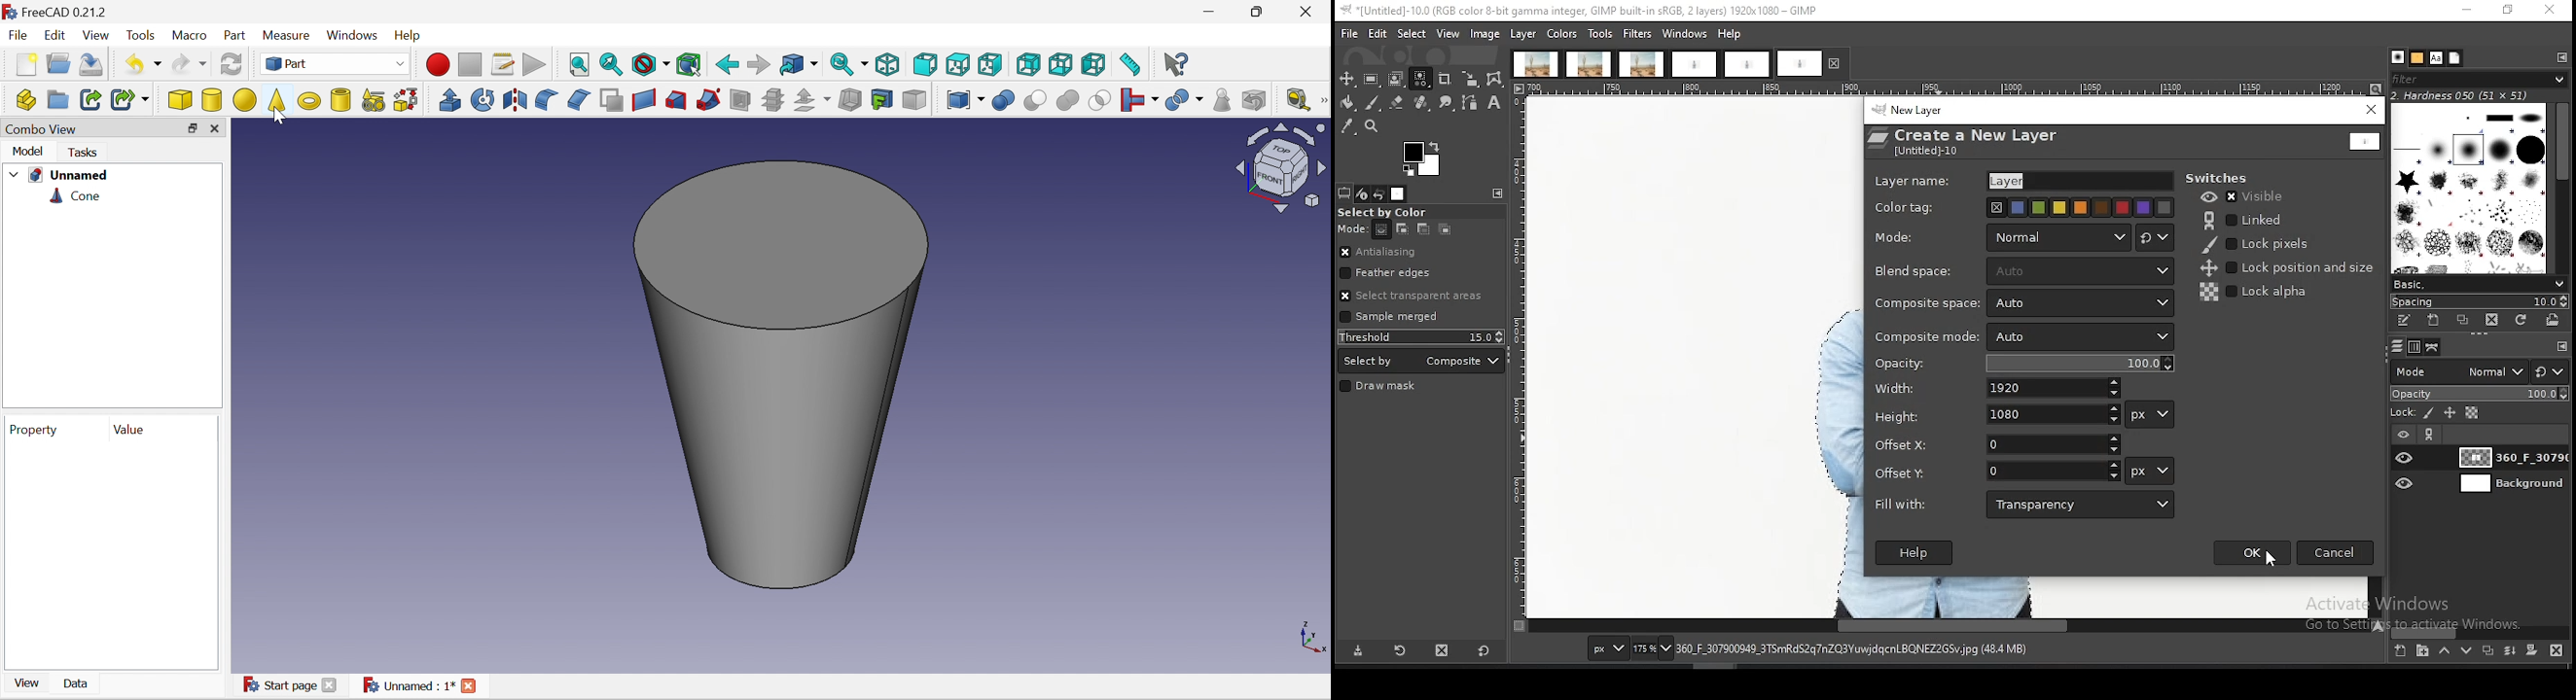  What do you see at coordinates (1494, 103) in the screenshot?
I see `text tool` at bounding box center [1494, 103].